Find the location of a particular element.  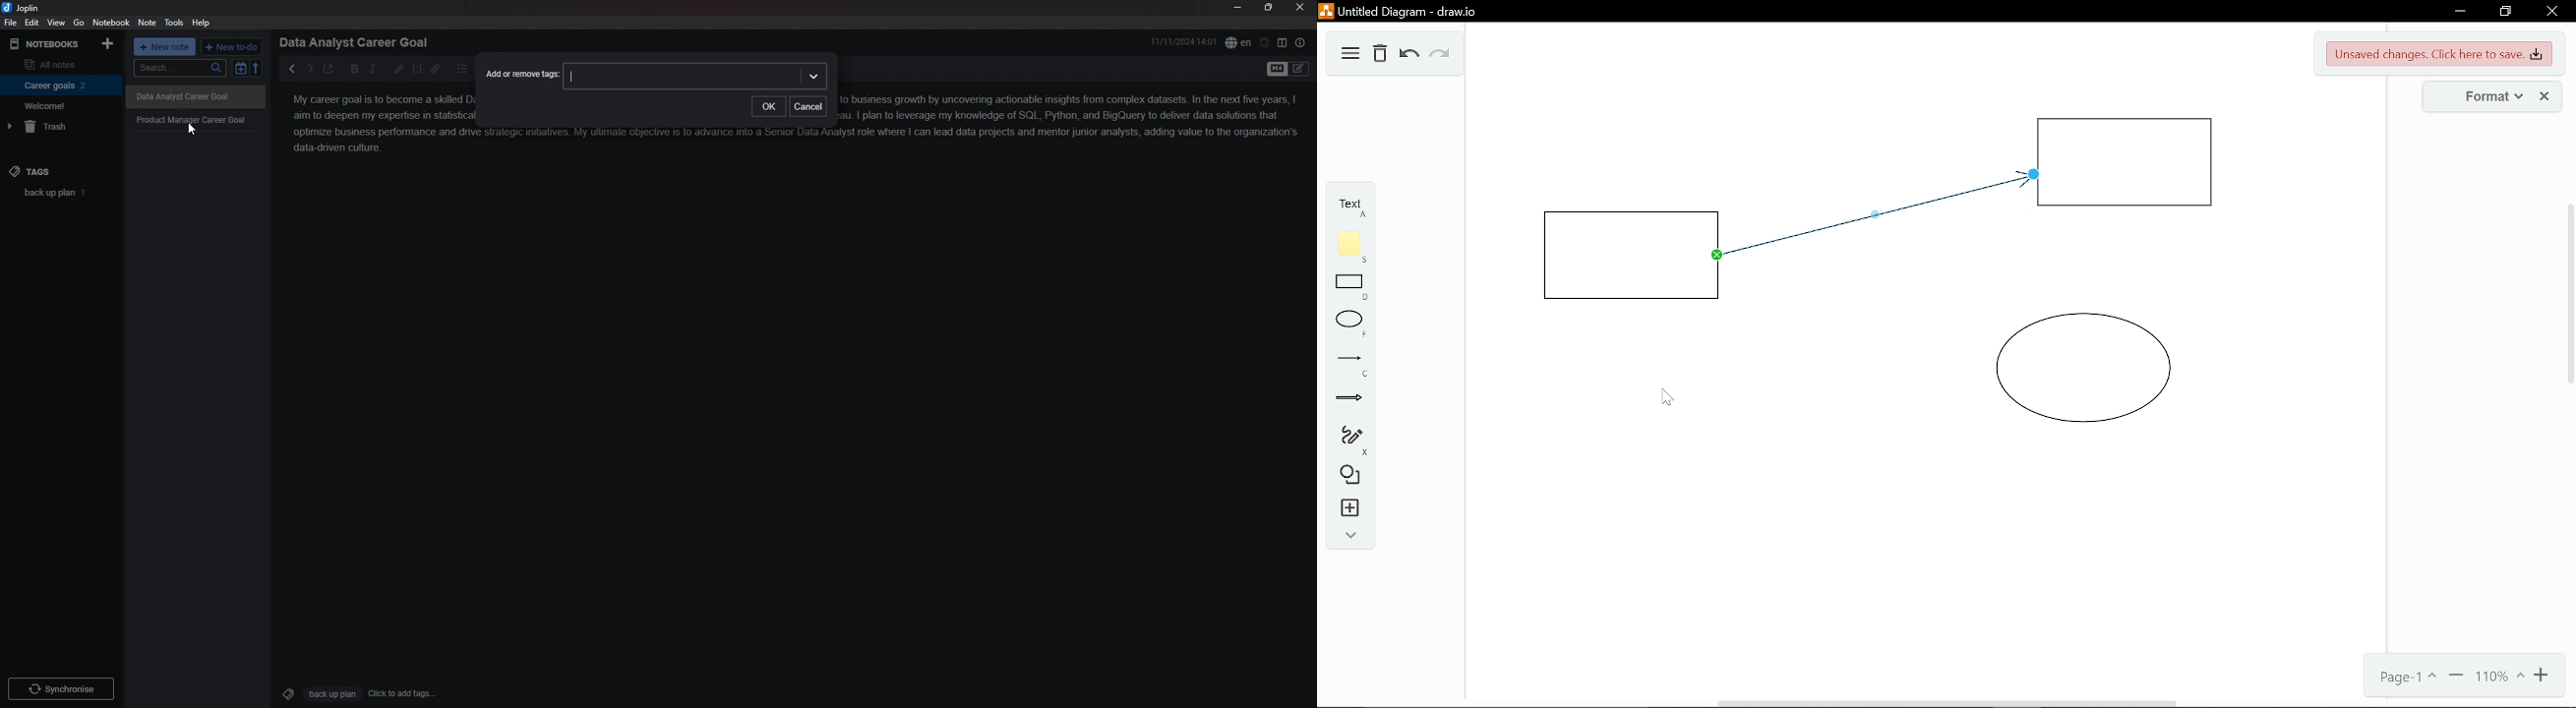

minimize is located at coordinates (1237, 7).